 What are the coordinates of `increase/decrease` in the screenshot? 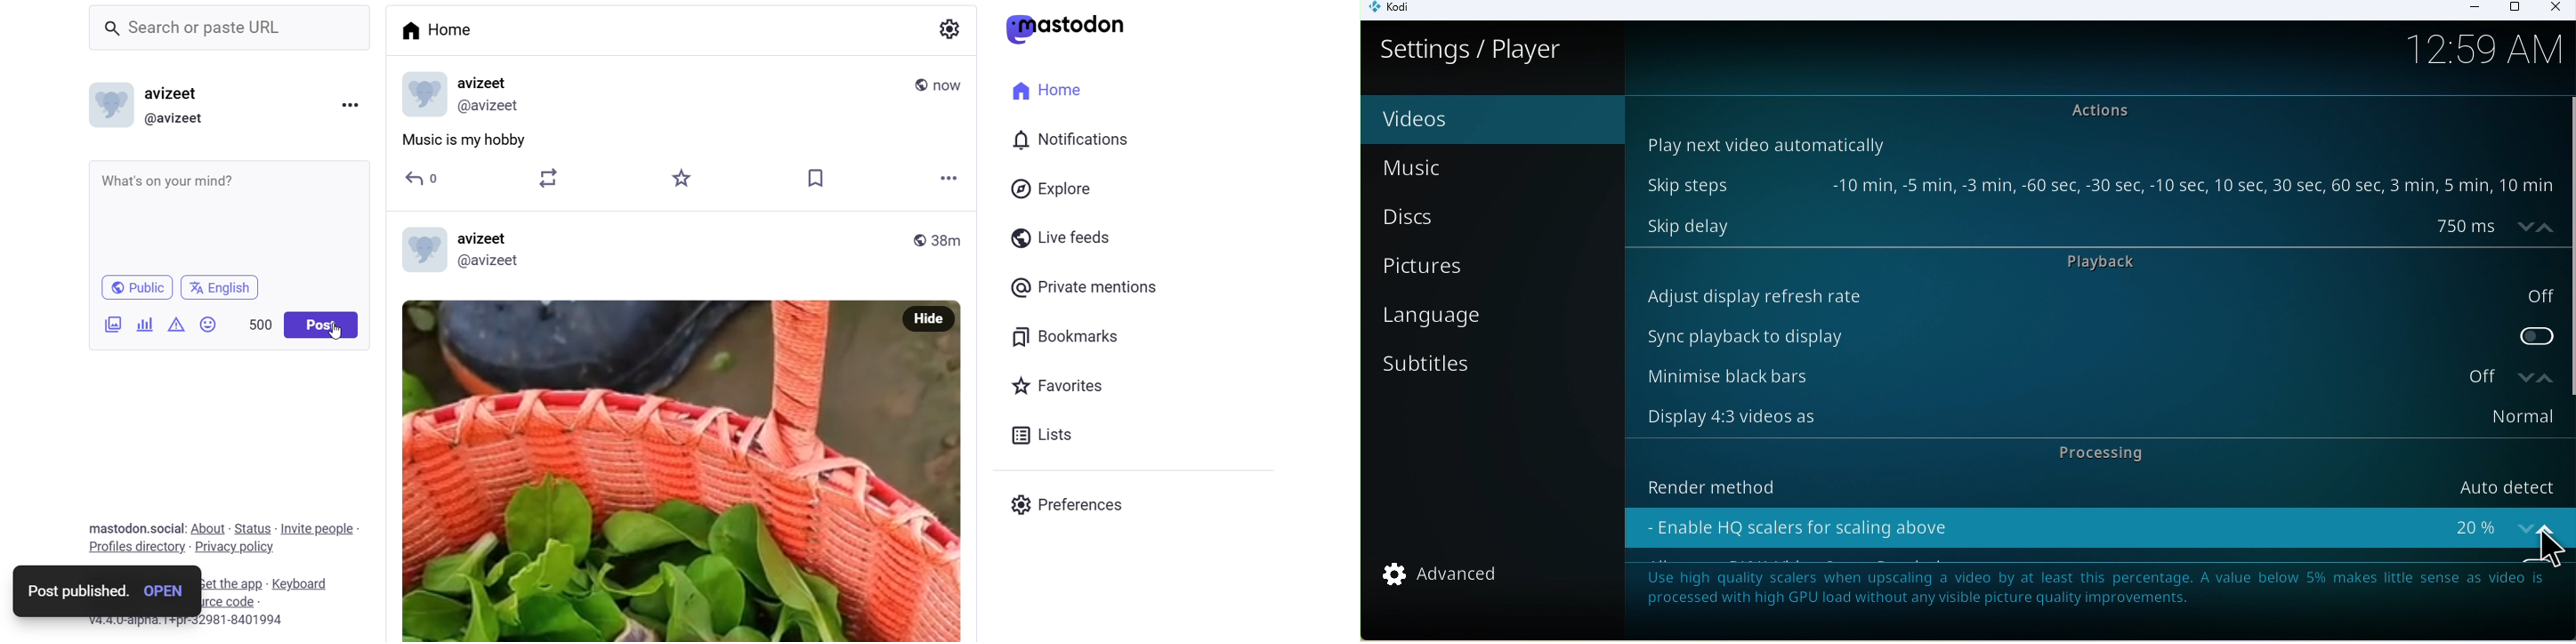 It's located at (2538, 524).